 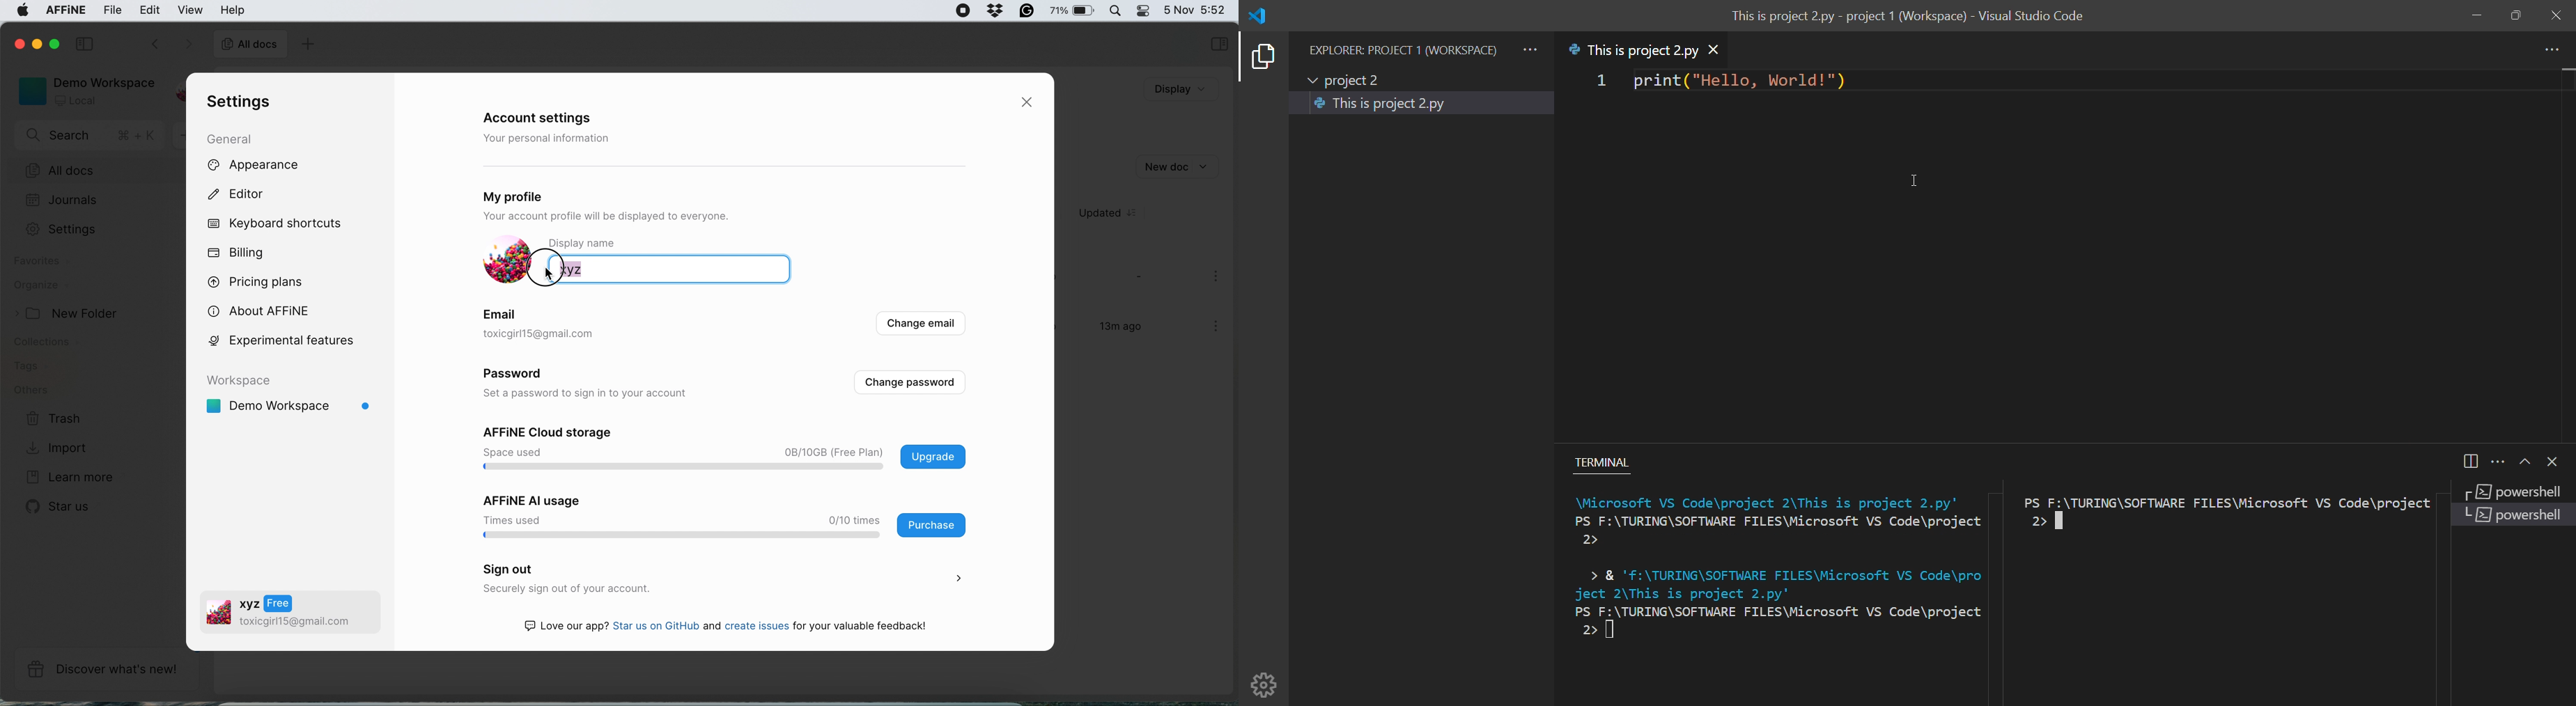 What do you see at coordinates (2220, 515) in the screenshot?
I see `PS F:\TURING\SOFTWARE FILES\Microsoft VS Code\project2>` at bounding box center [2220, 515].